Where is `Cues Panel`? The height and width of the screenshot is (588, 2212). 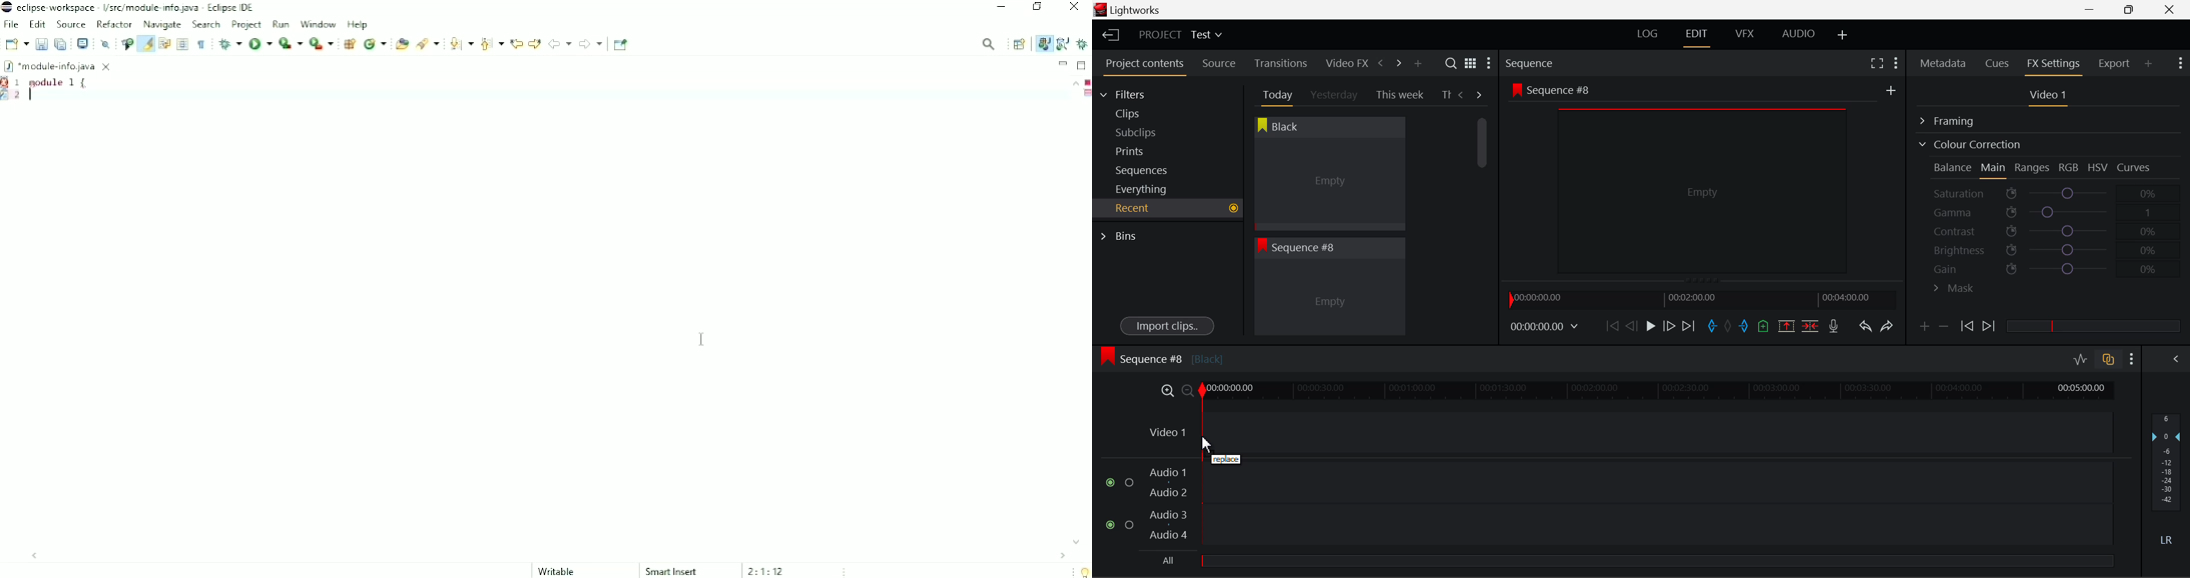 Cues Panel is located at coordinates (1999, 62).